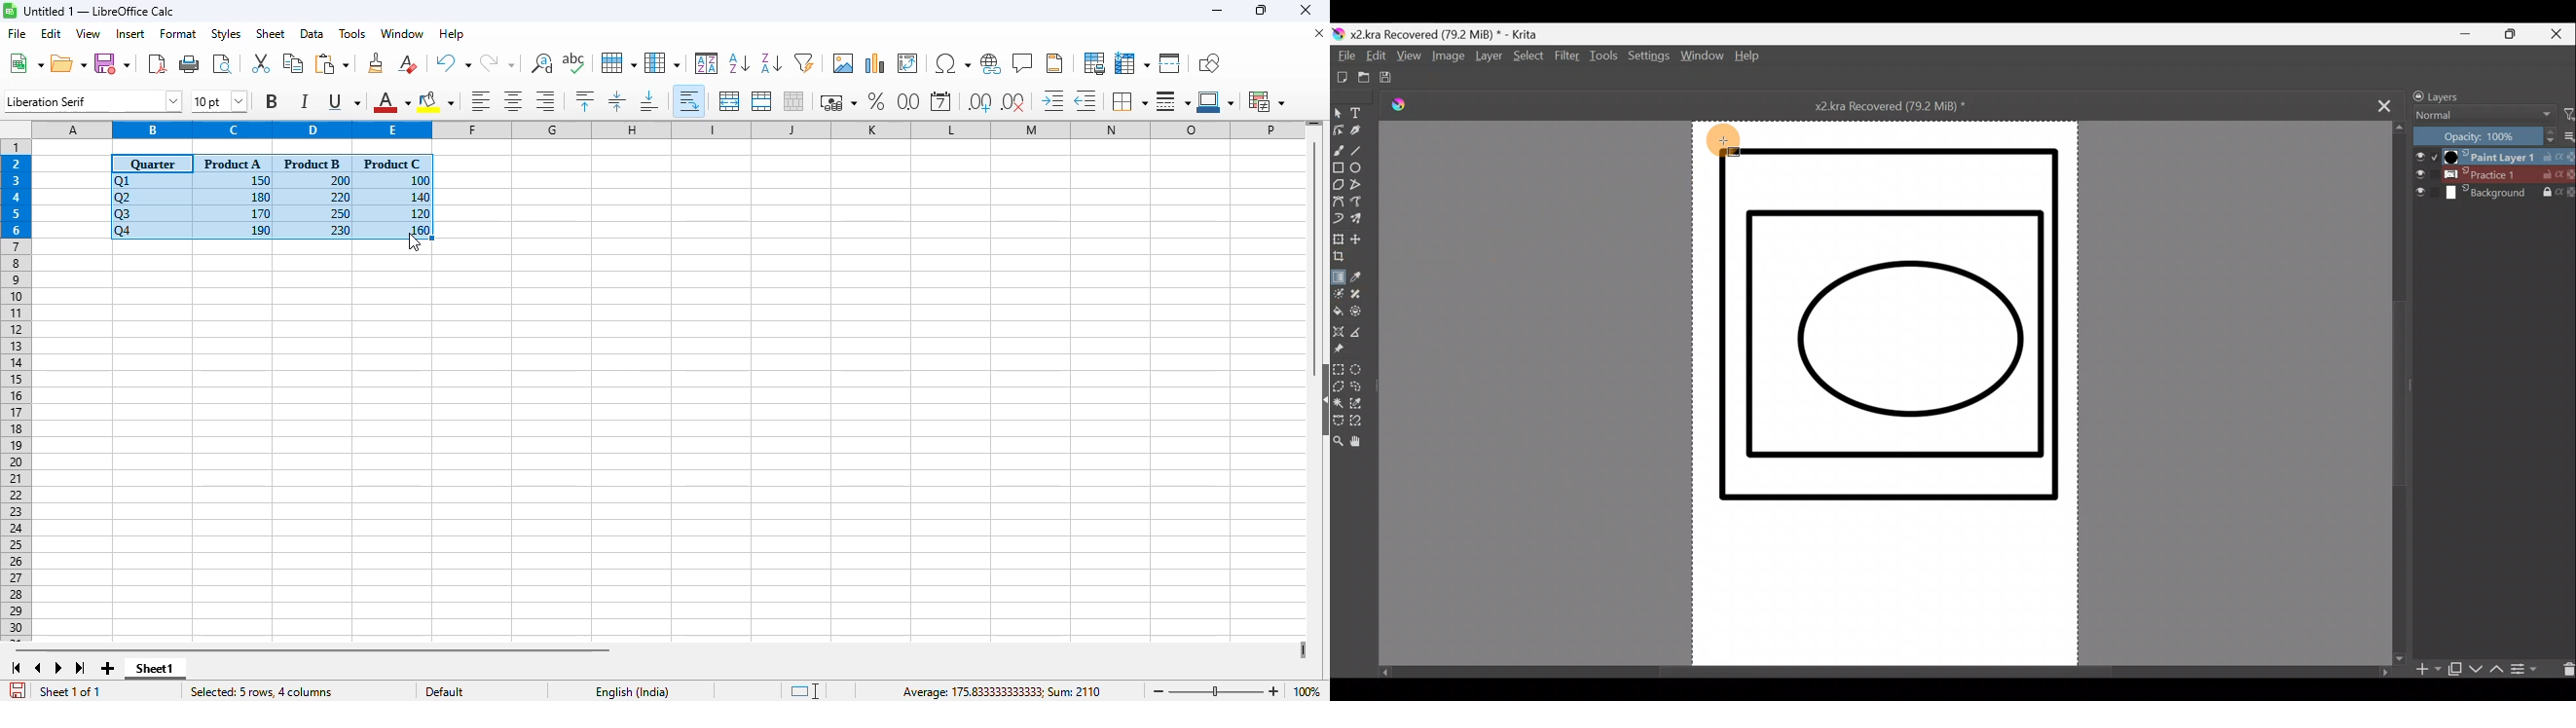 This screenshot has height=728, width=2576. I want to click on export directly as PDF, so click(157, 62).